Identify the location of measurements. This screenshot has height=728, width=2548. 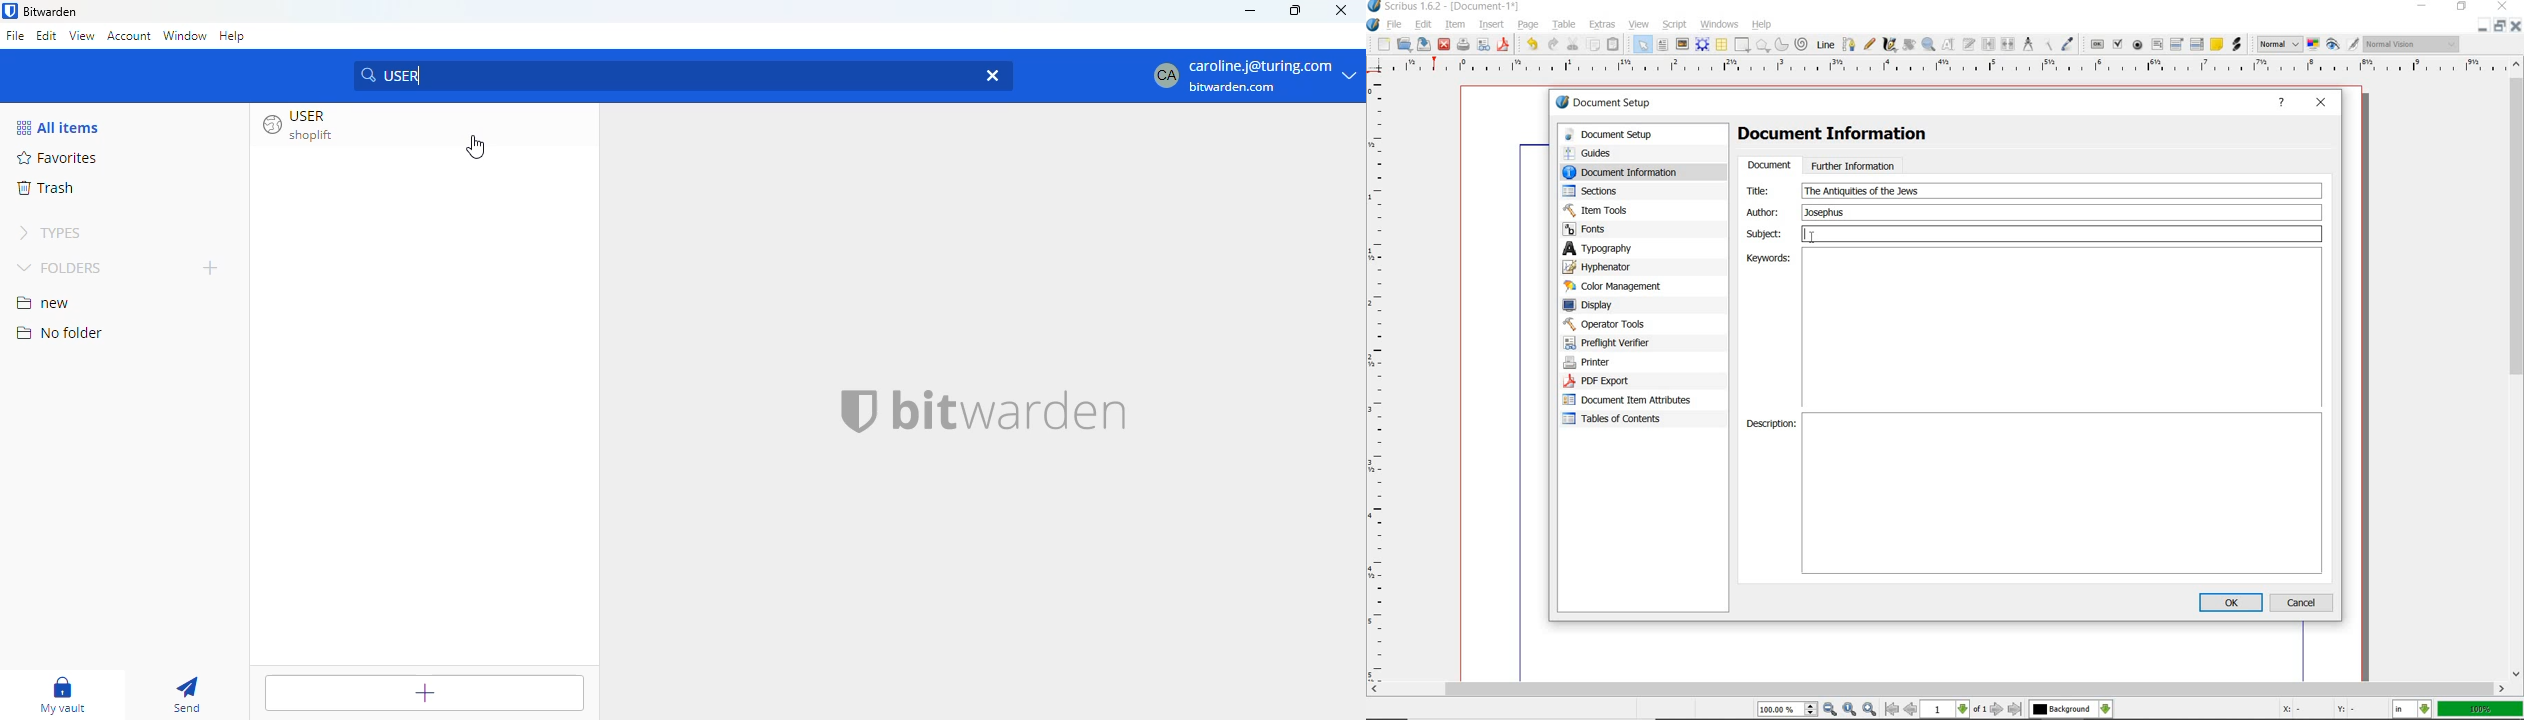
(2027, 44).